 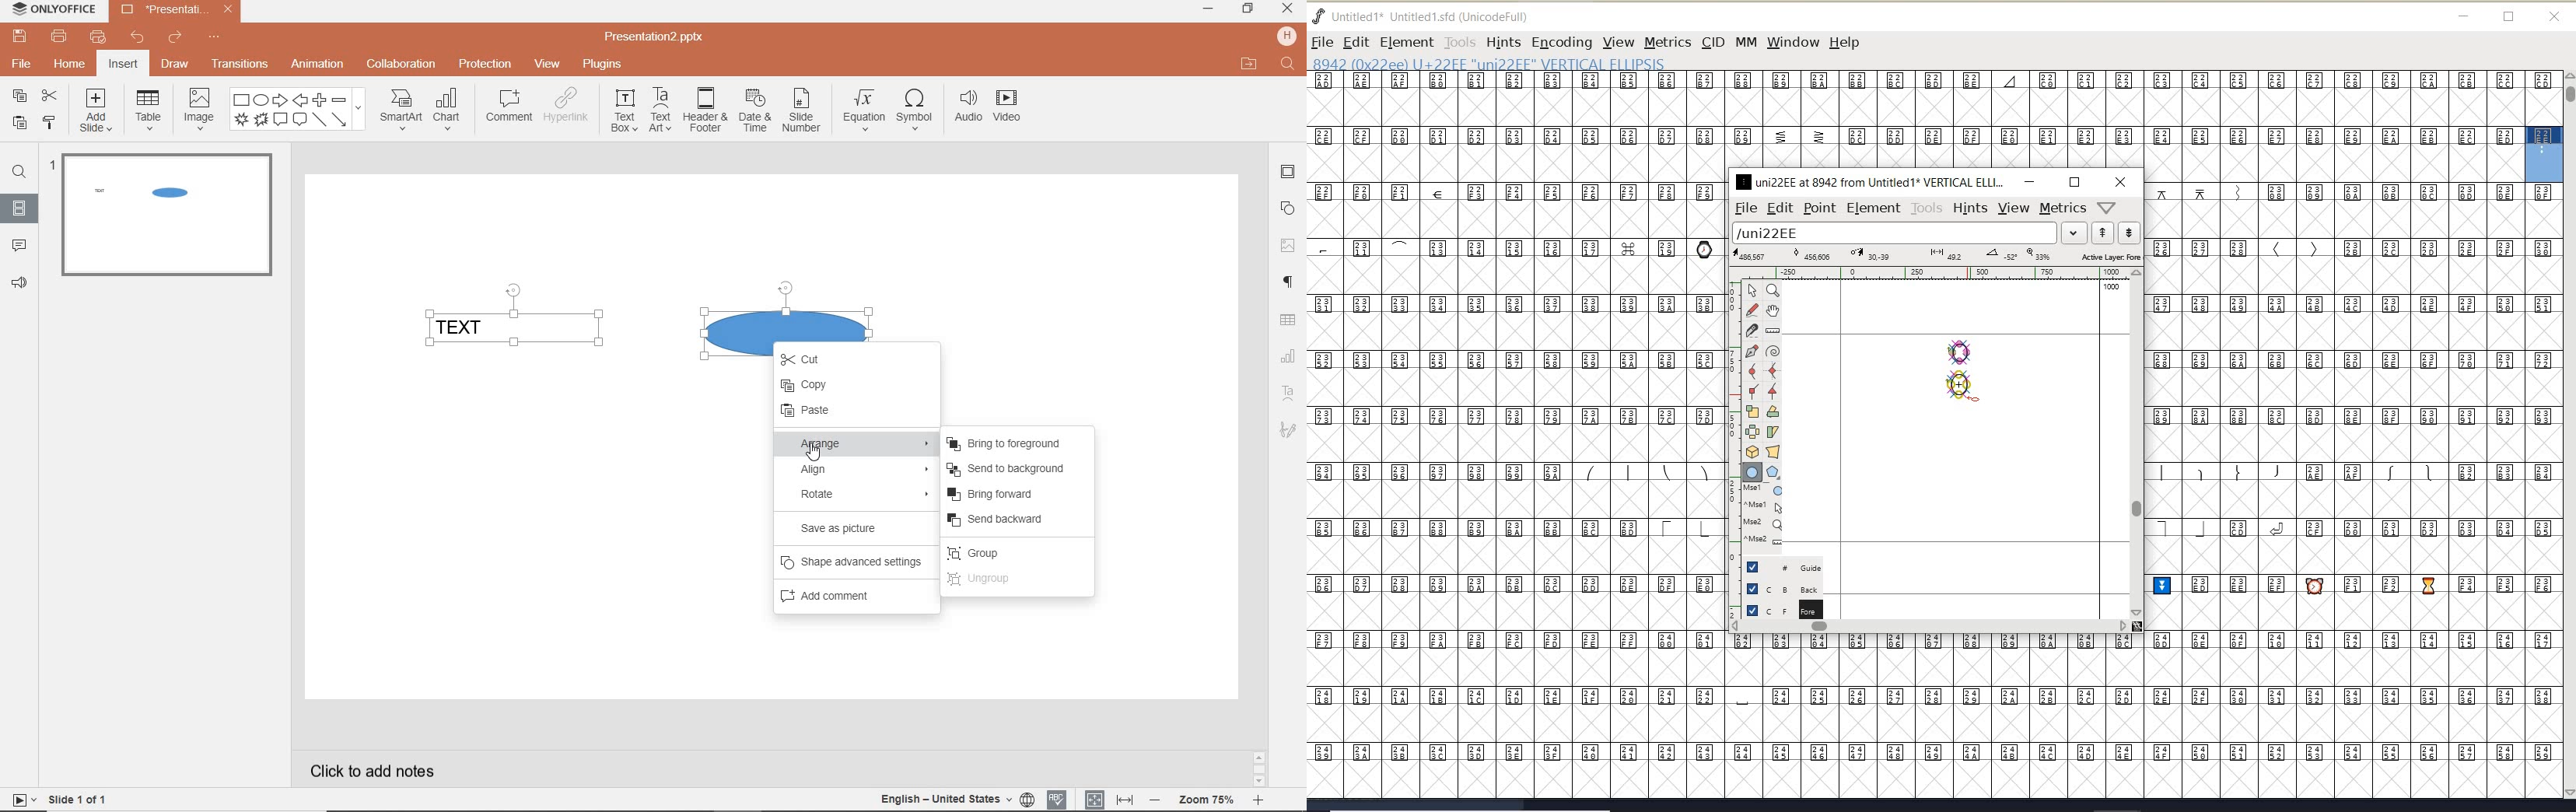 I want to click on close, so click(x=2121, y=182).